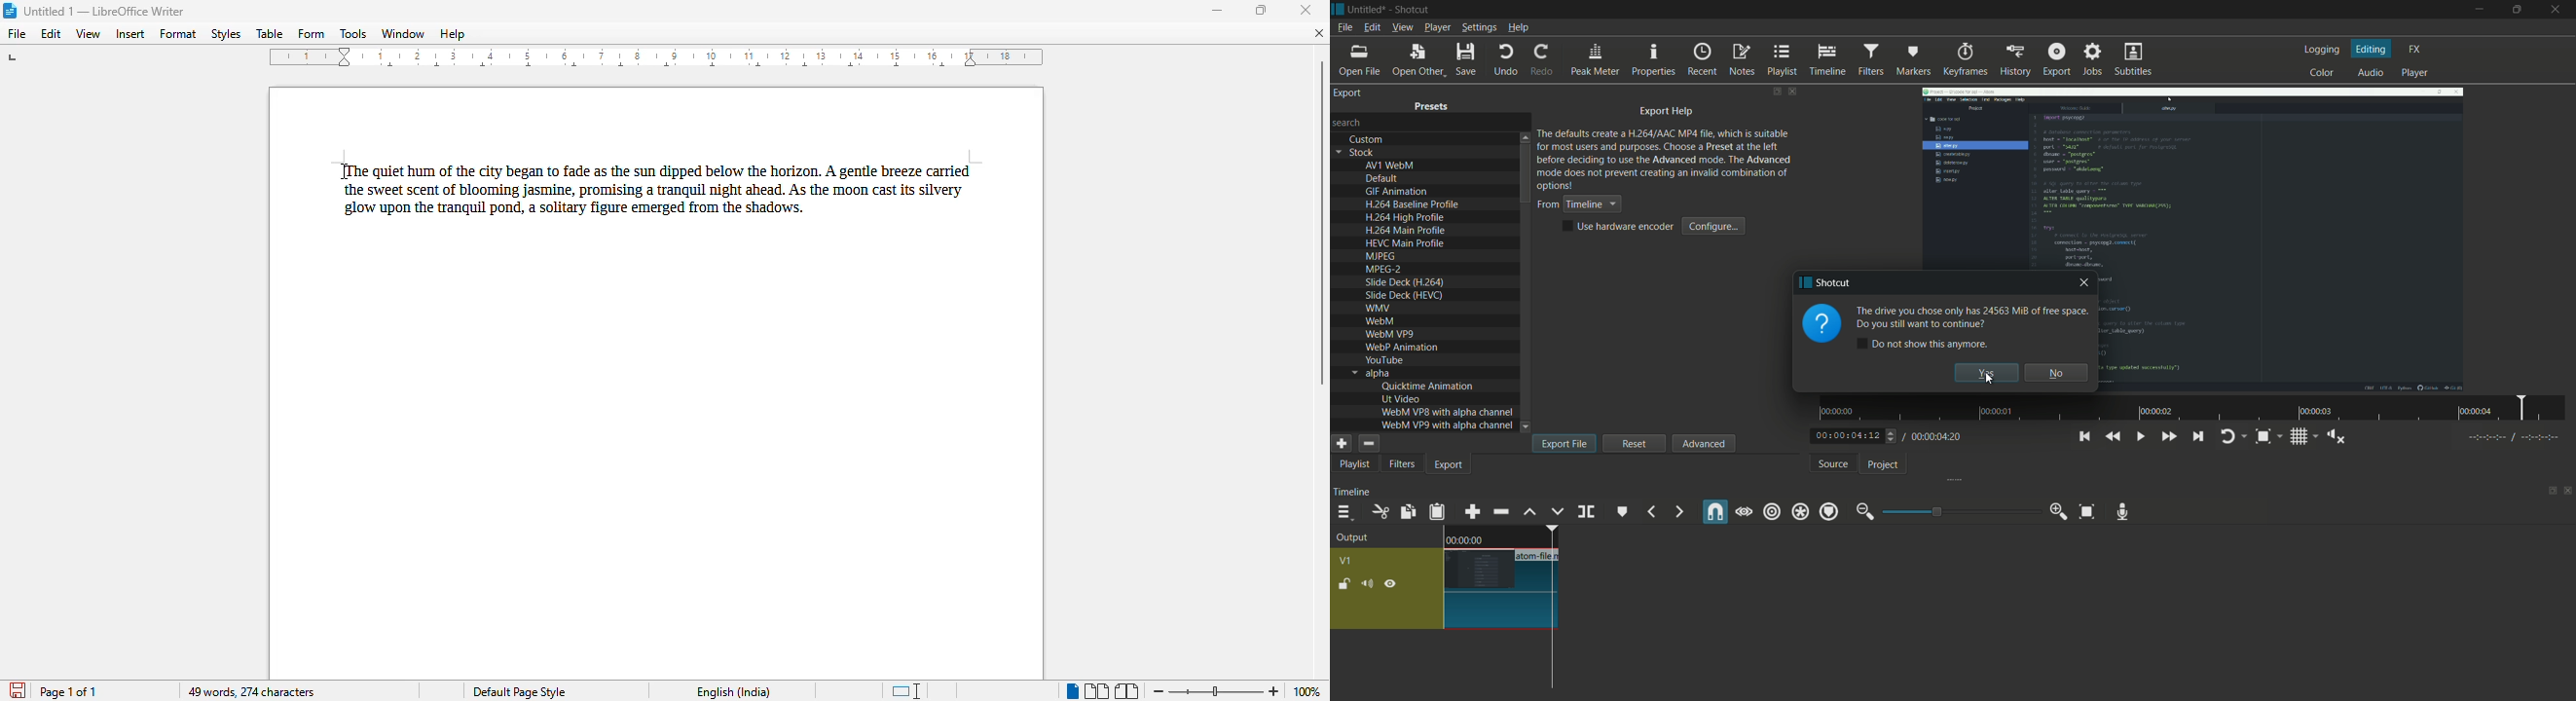  Describe the element at coordinates (1830, 513) in the screenshot. I see `ripple markers` at that location.